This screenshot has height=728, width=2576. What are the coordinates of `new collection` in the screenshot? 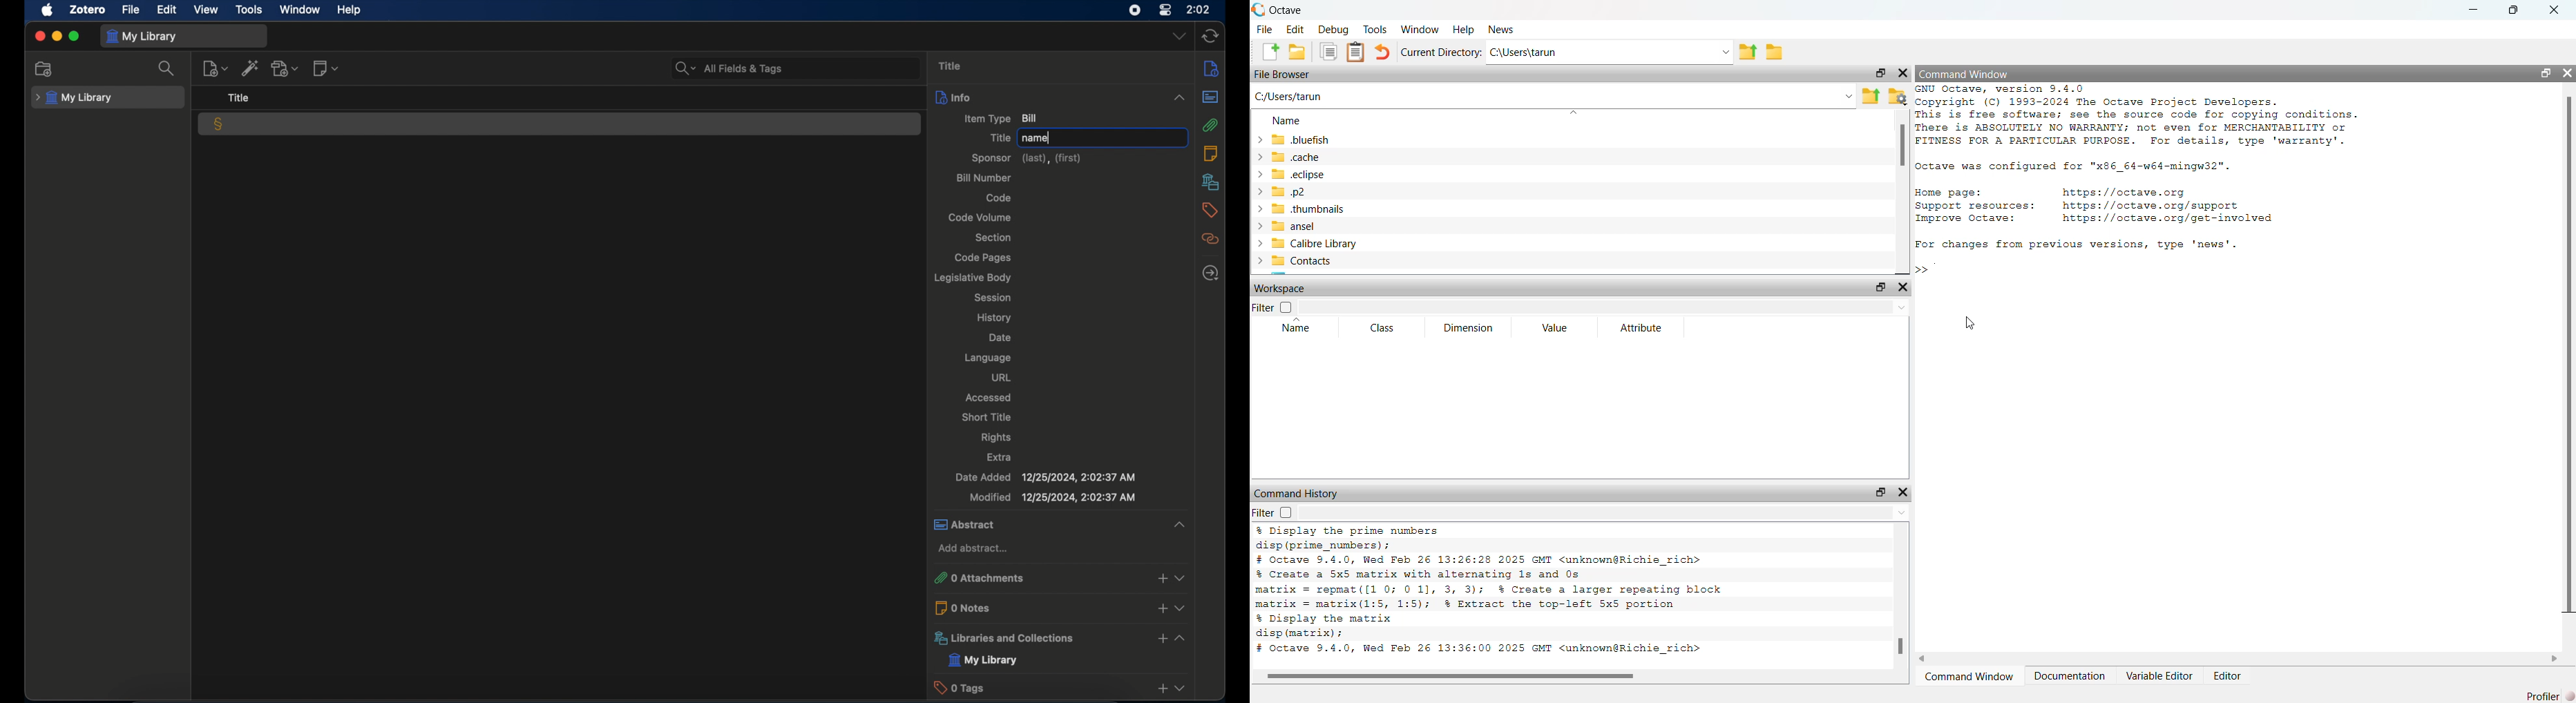 It's located at (46, 68).